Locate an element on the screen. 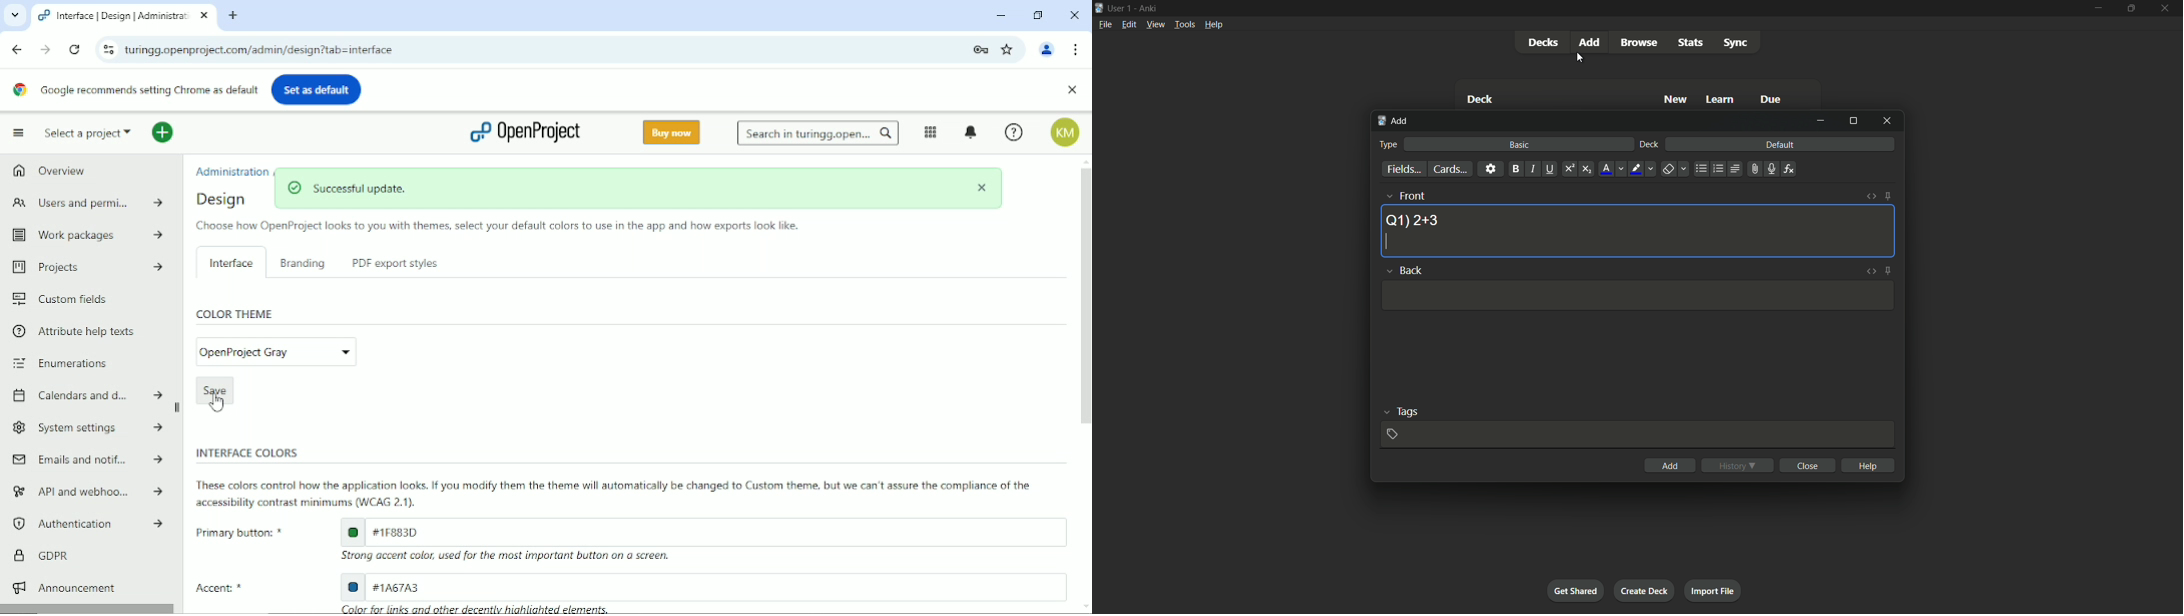 This screenshot has width=2184, height=616. help menu is located at coordinates (1213, 24).